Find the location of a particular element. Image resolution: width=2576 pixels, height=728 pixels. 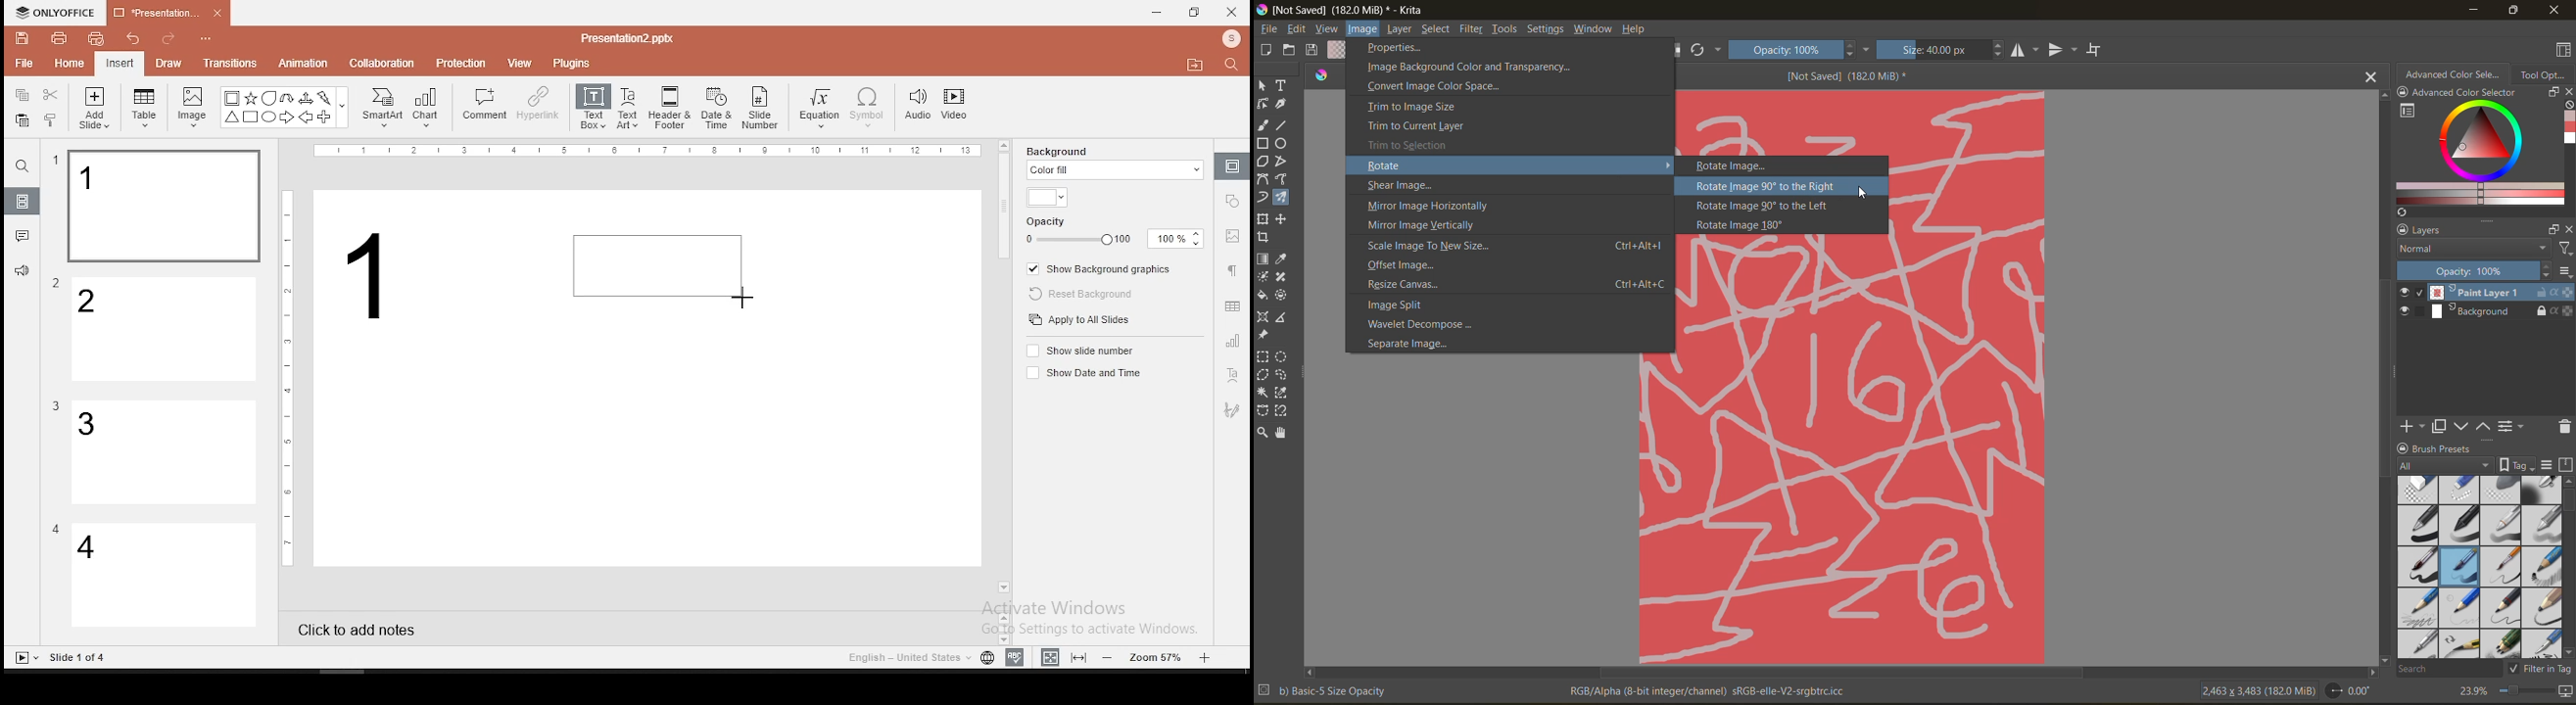

fit to width is located at coordinates (1046, 656).